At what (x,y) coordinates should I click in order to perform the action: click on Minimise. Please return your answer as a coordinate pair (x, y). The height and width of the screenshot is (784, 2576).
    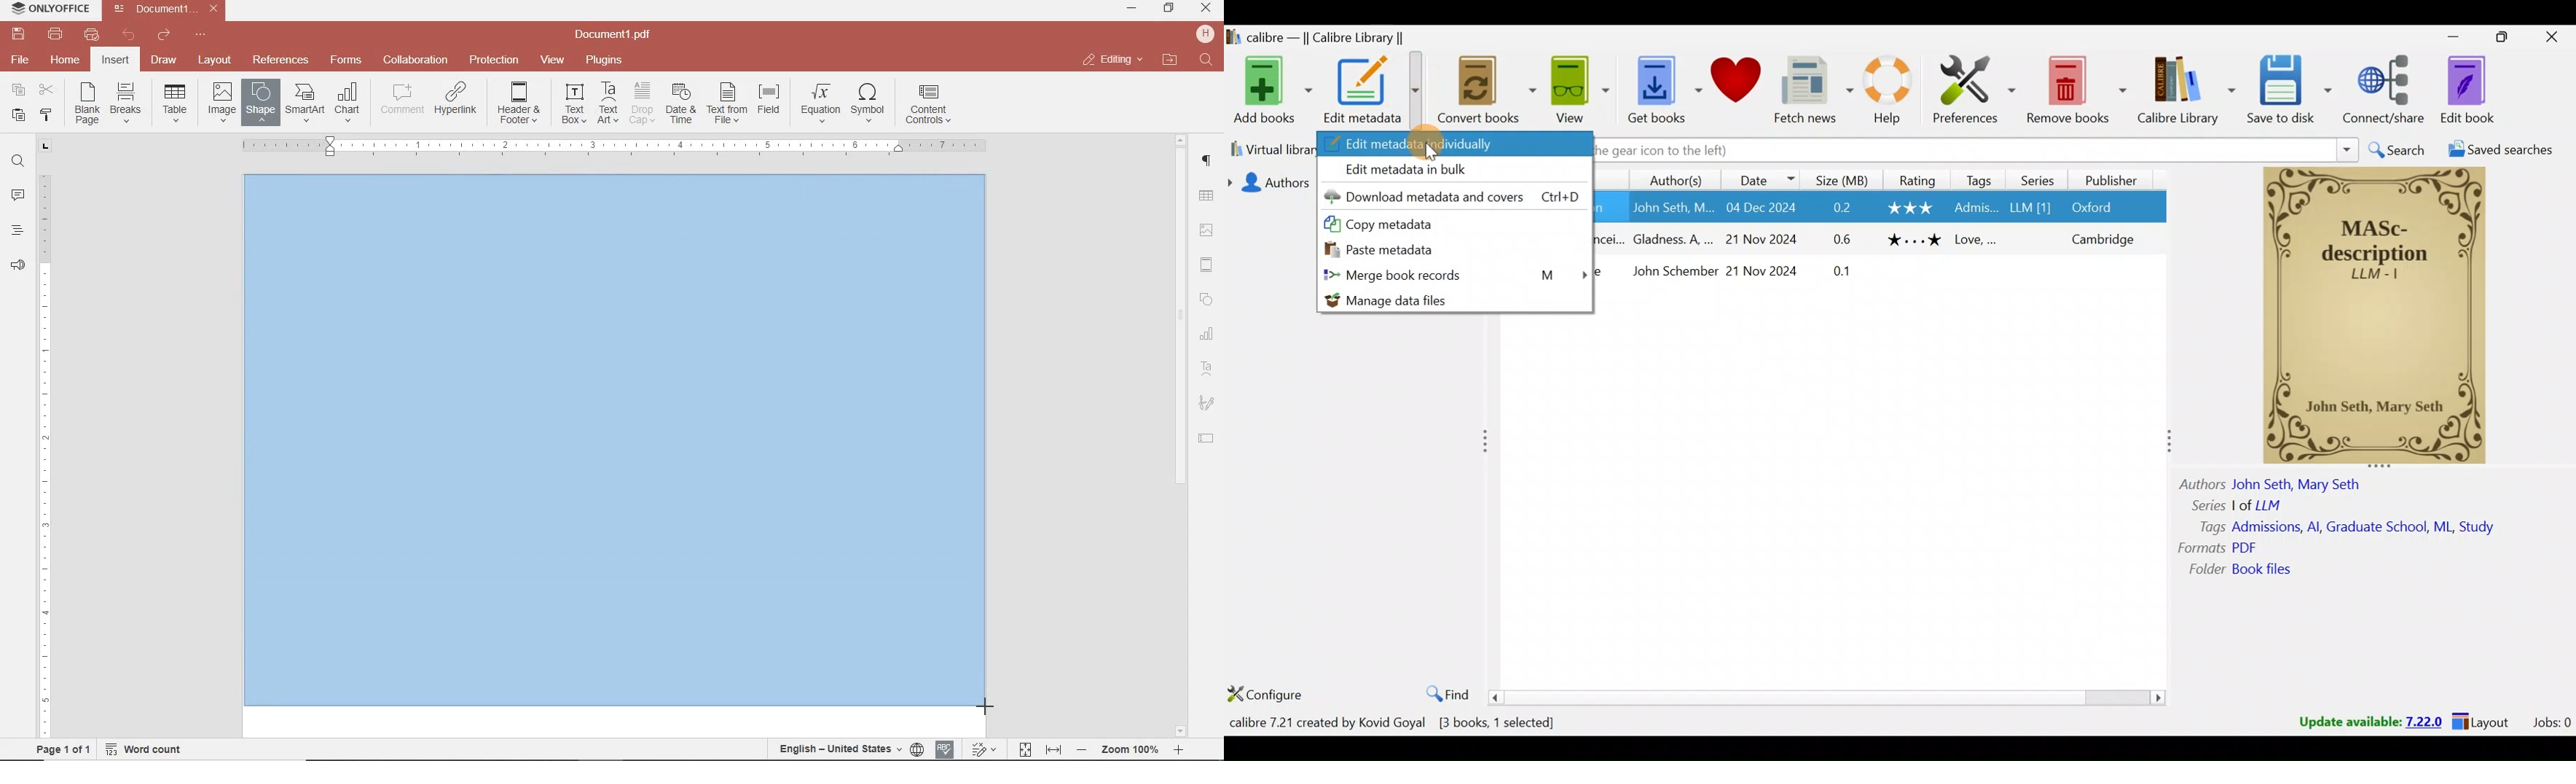
    Looking at the image, I should click on (2454, 38).